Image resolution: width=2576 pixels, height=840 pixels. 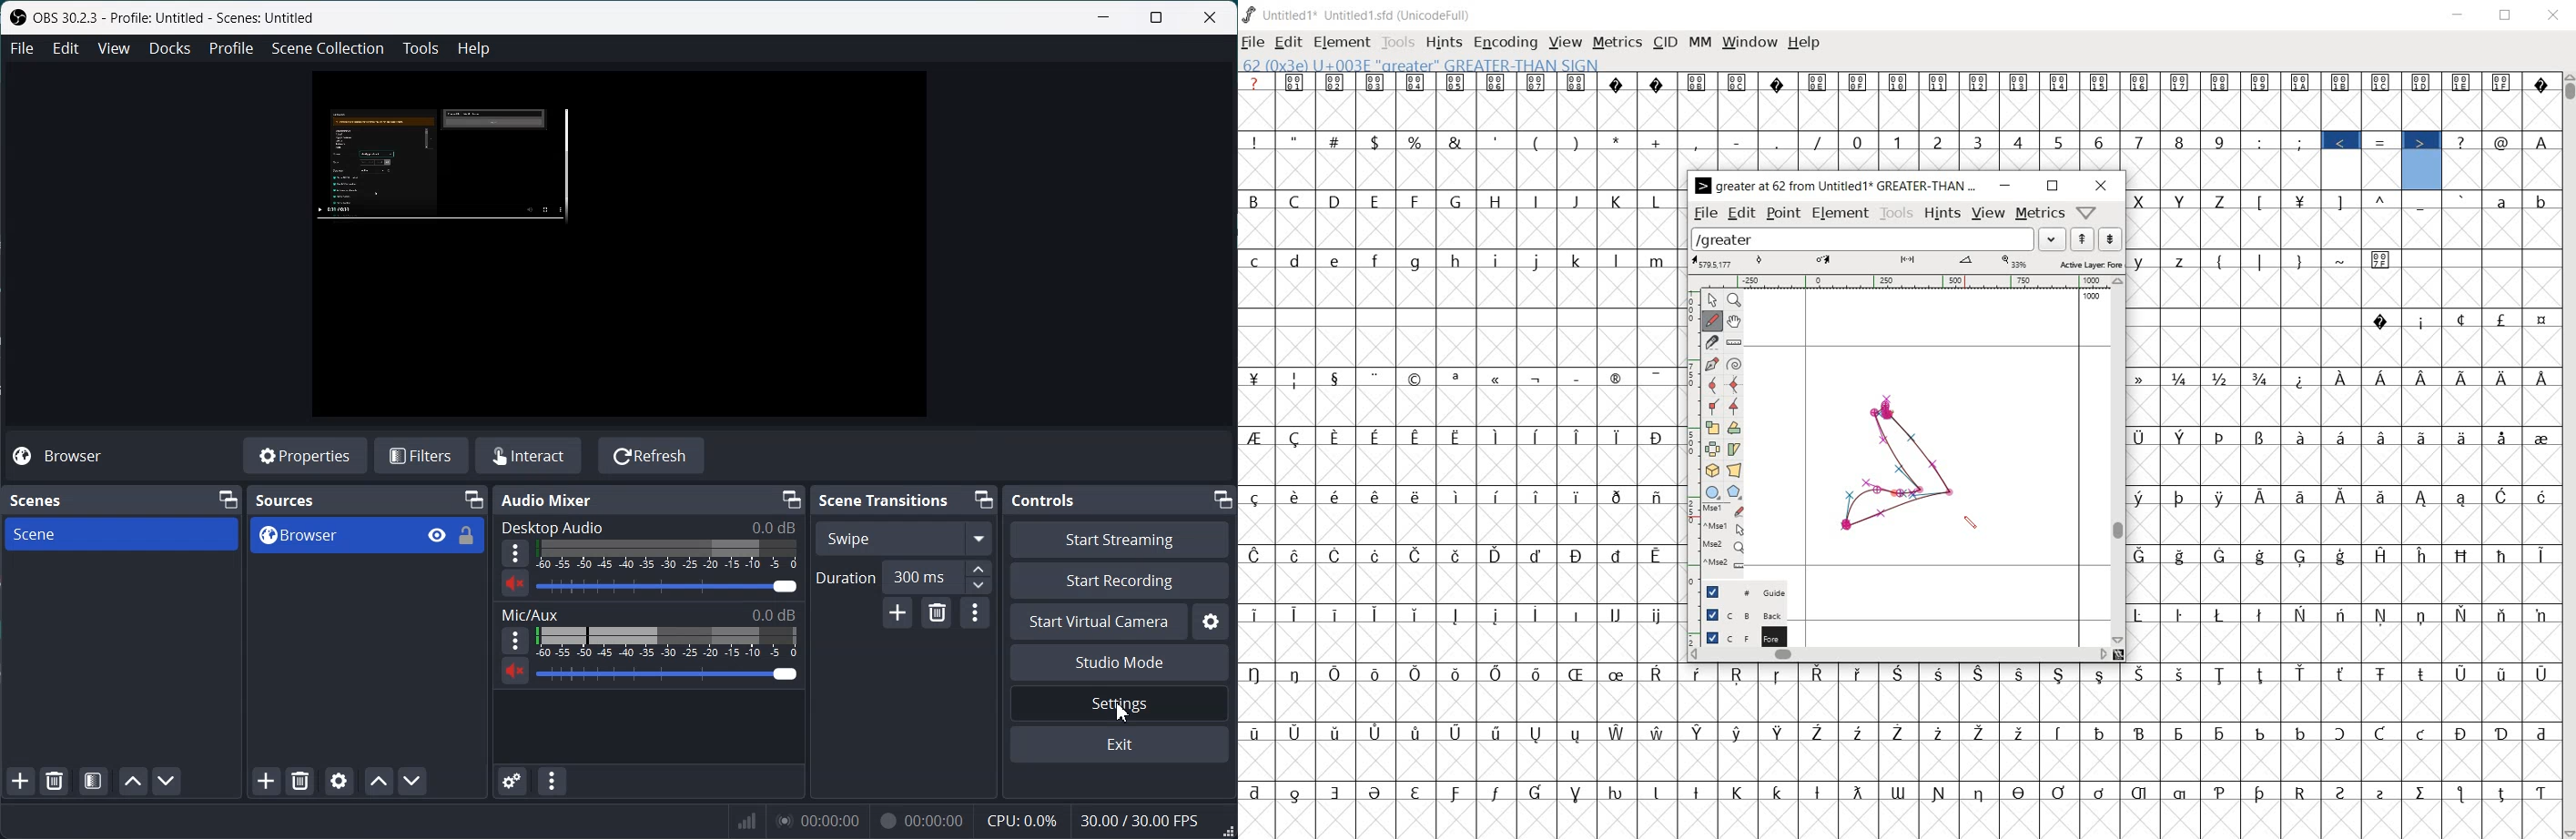 What do you see at coordinates (473, 500) in the screenshot?
I see `Minimize` at bounding box center [473, 500].